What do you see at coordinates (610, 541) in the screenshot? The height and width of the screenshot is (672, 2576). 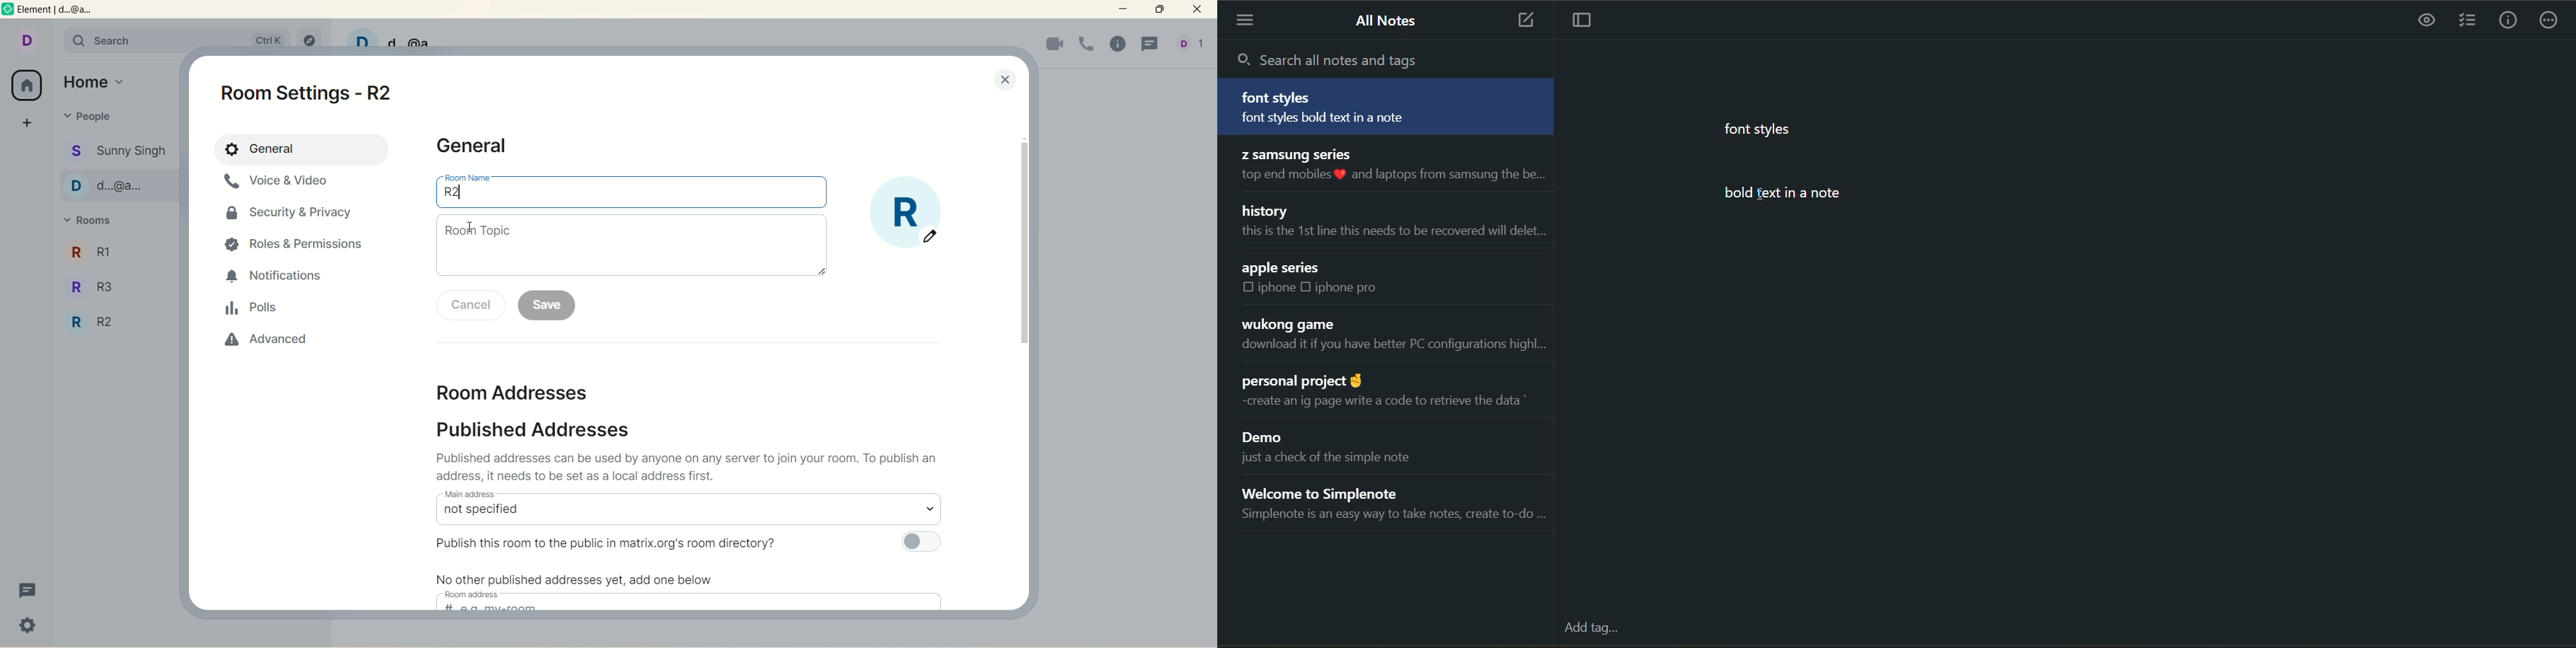 I see `publish room to public` at bounding box center [610, 541].